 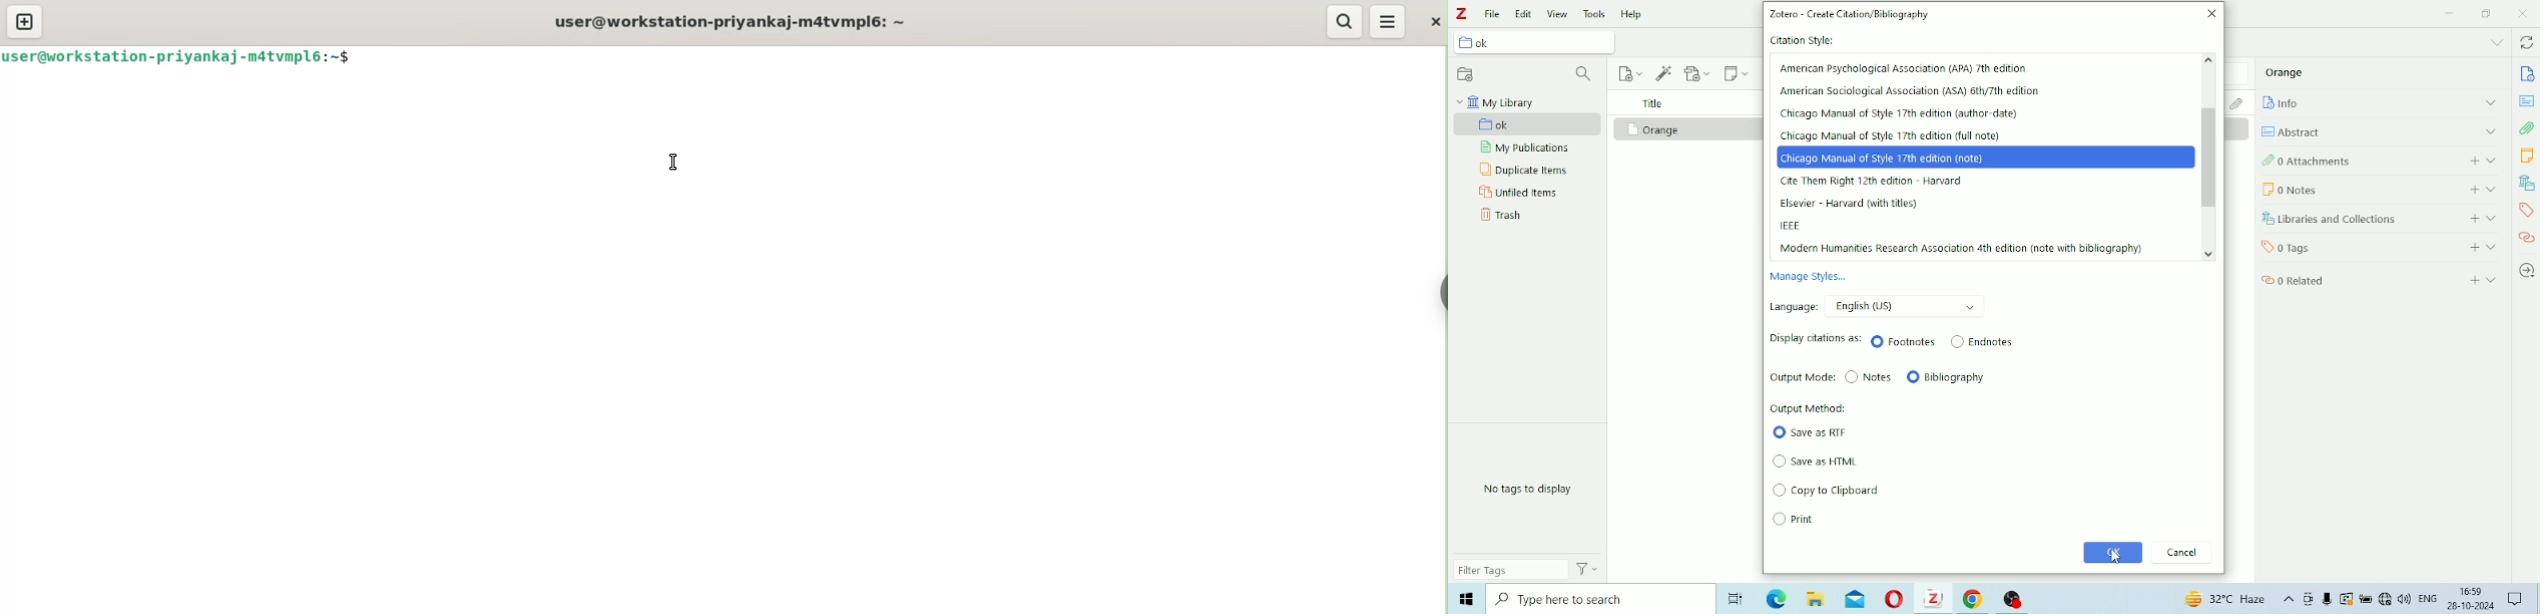 What do you see at coordinates (2382, 189) in the screenshot?
I see `Notes` at bounding box center [2382, 189].